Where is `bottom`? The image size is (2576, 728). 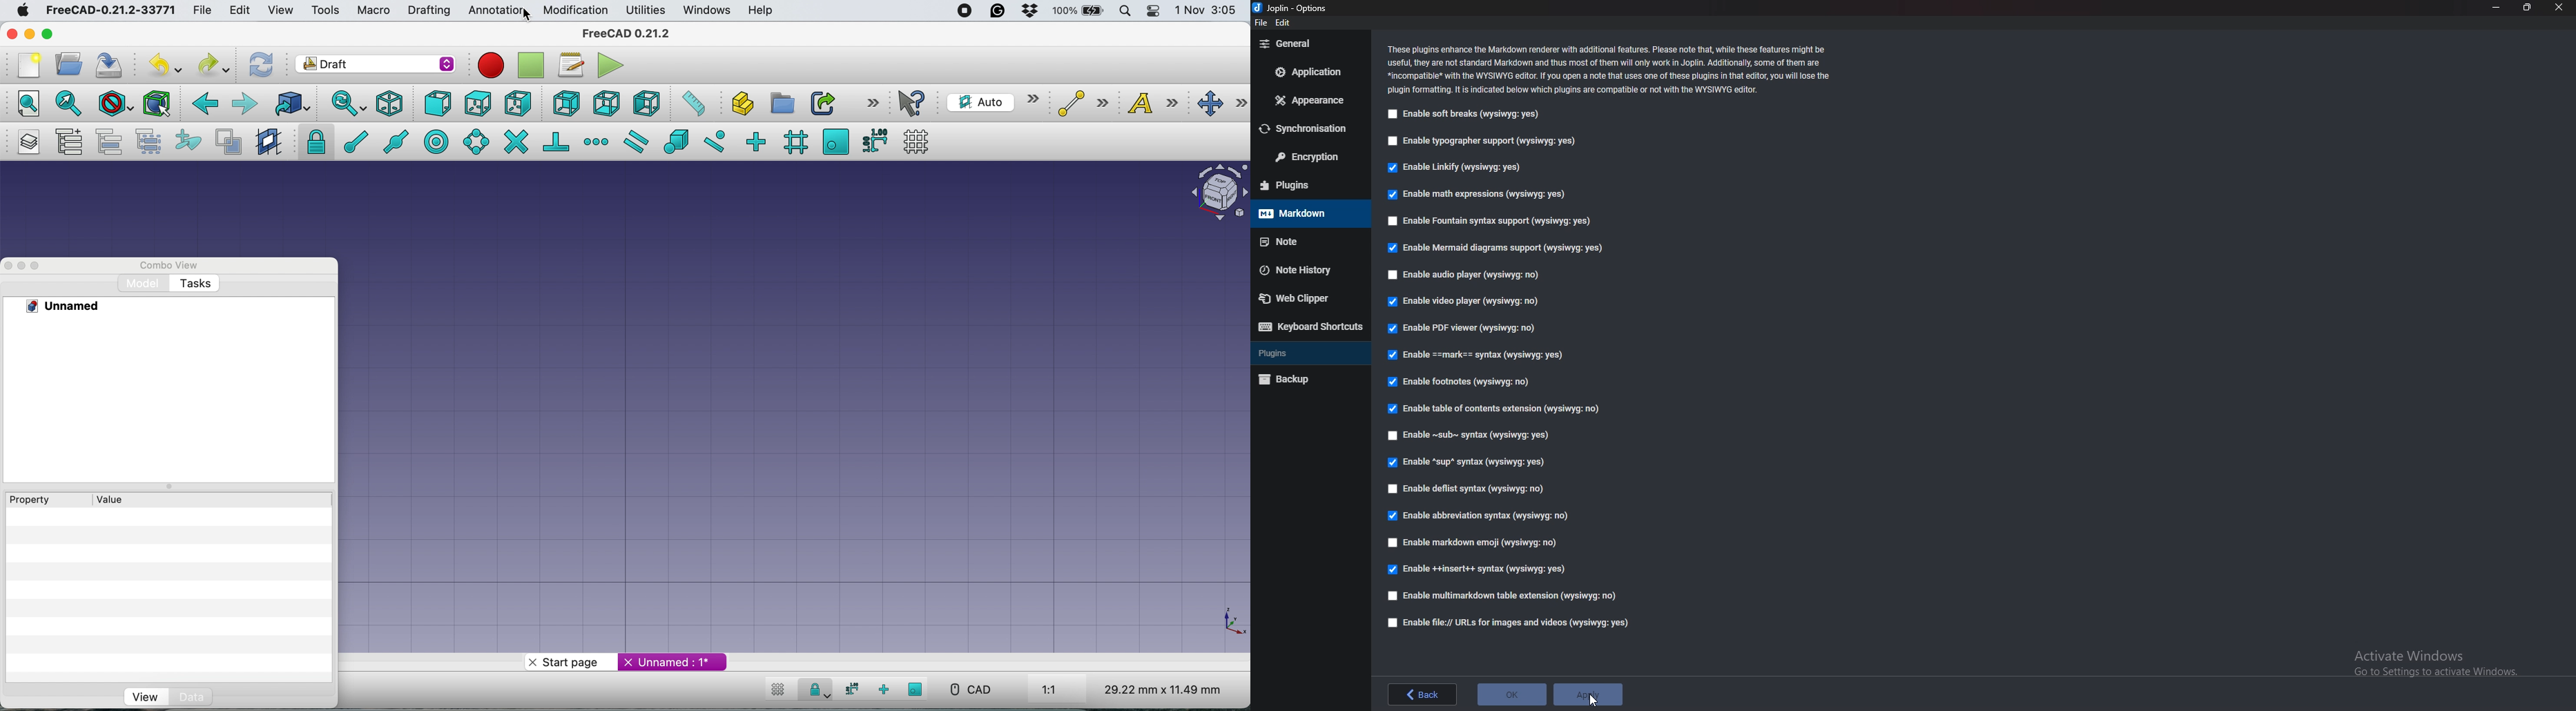
bottom is located at coordinates (606, 104).